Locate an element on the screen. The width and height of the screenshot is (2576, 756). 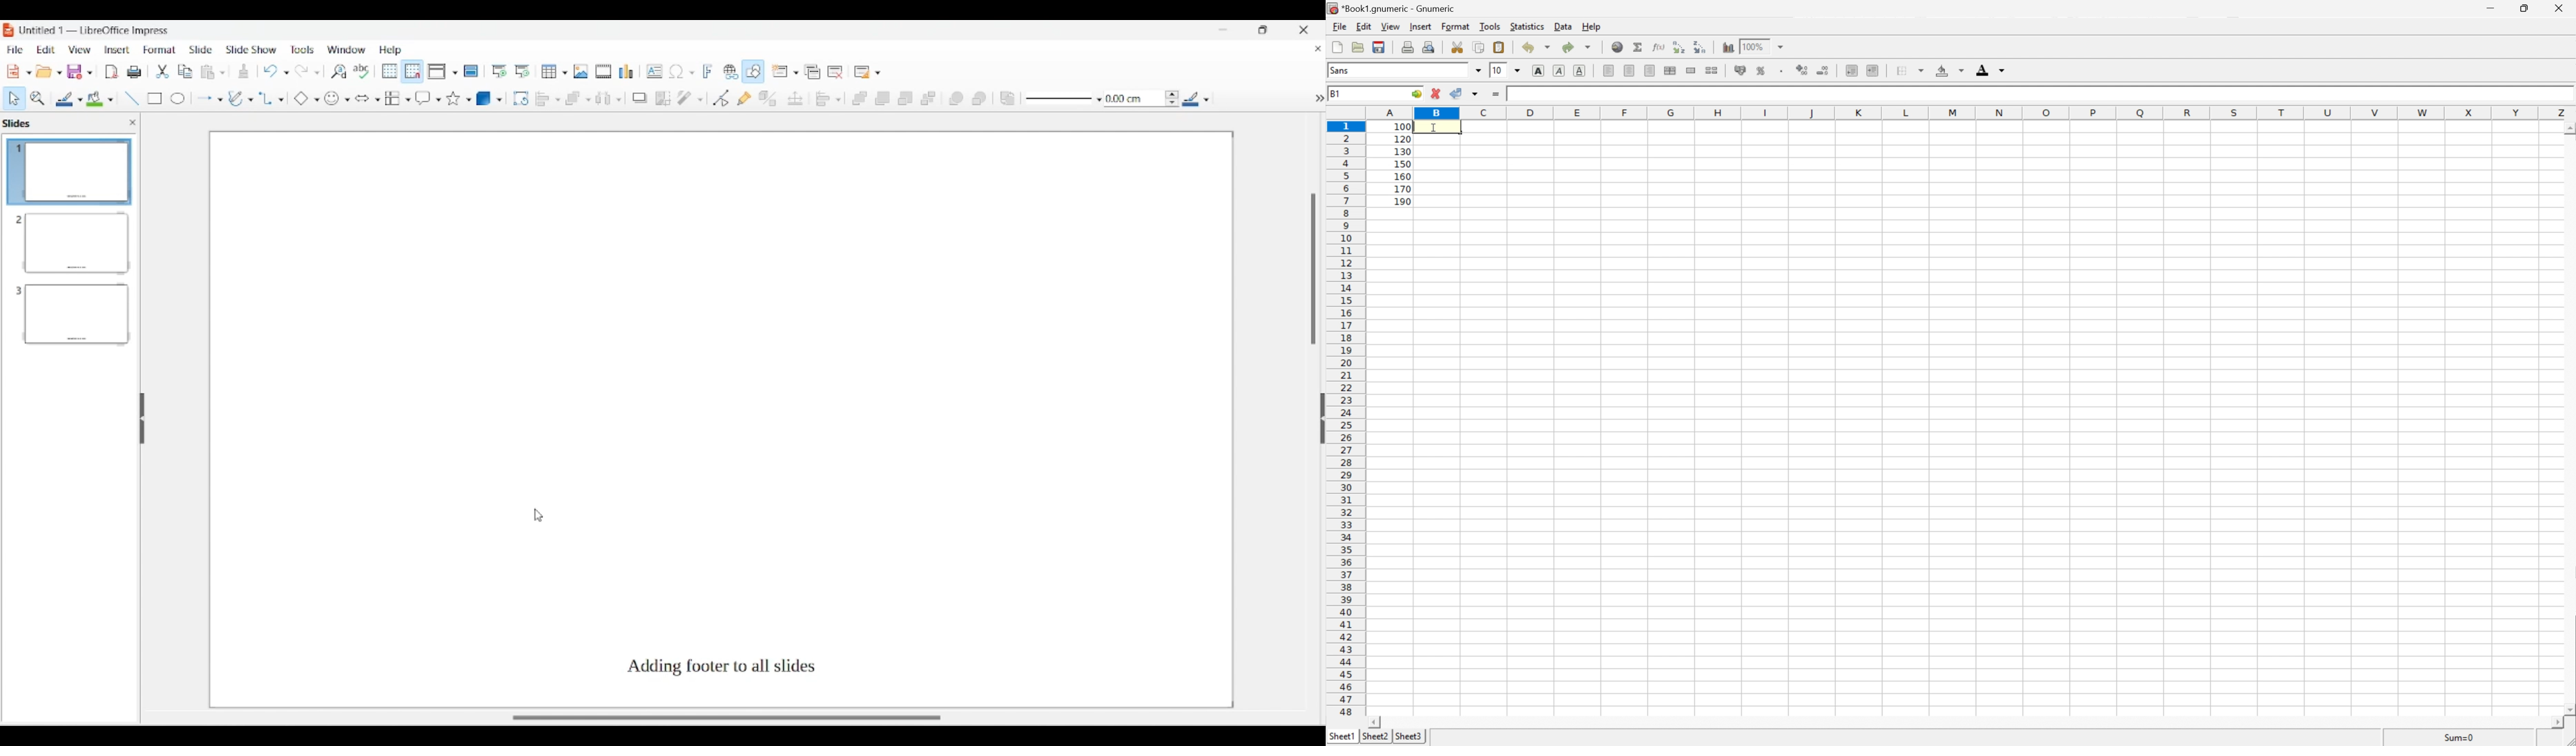
Save current workbook is located at coordinates (1382, 47).